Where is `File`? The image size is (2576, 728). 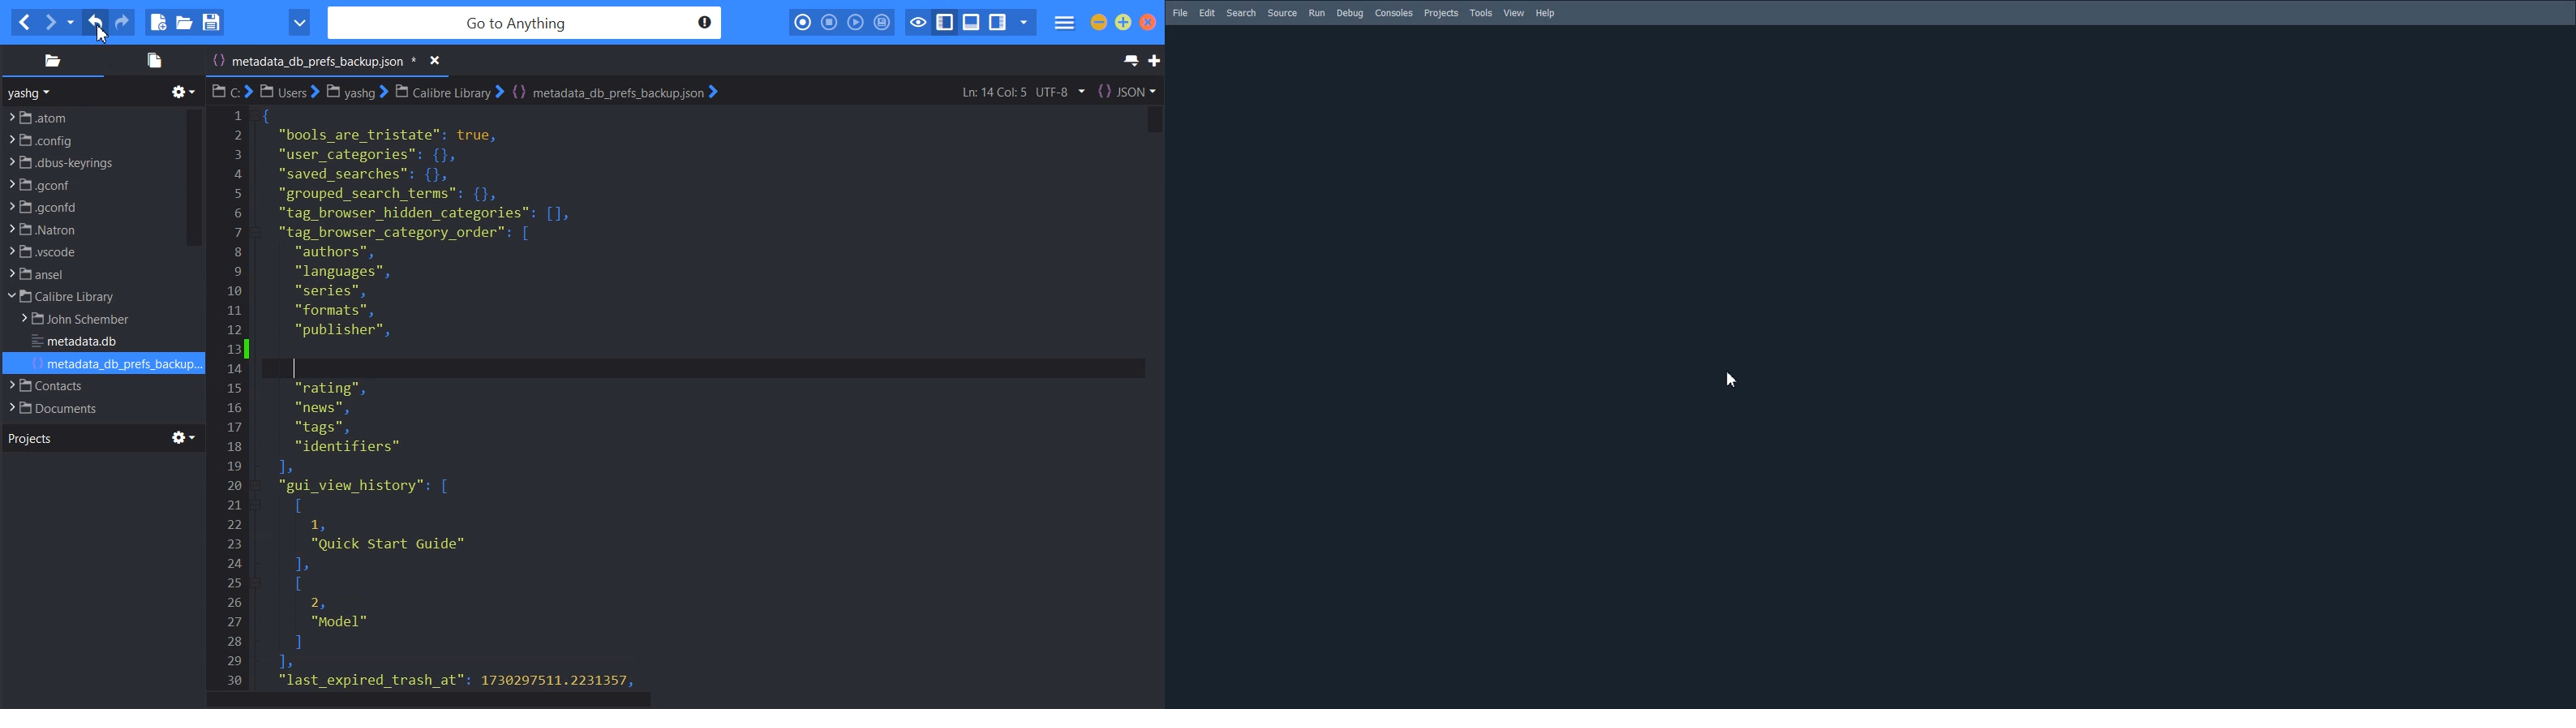 File is located at coordinates (90, 251).